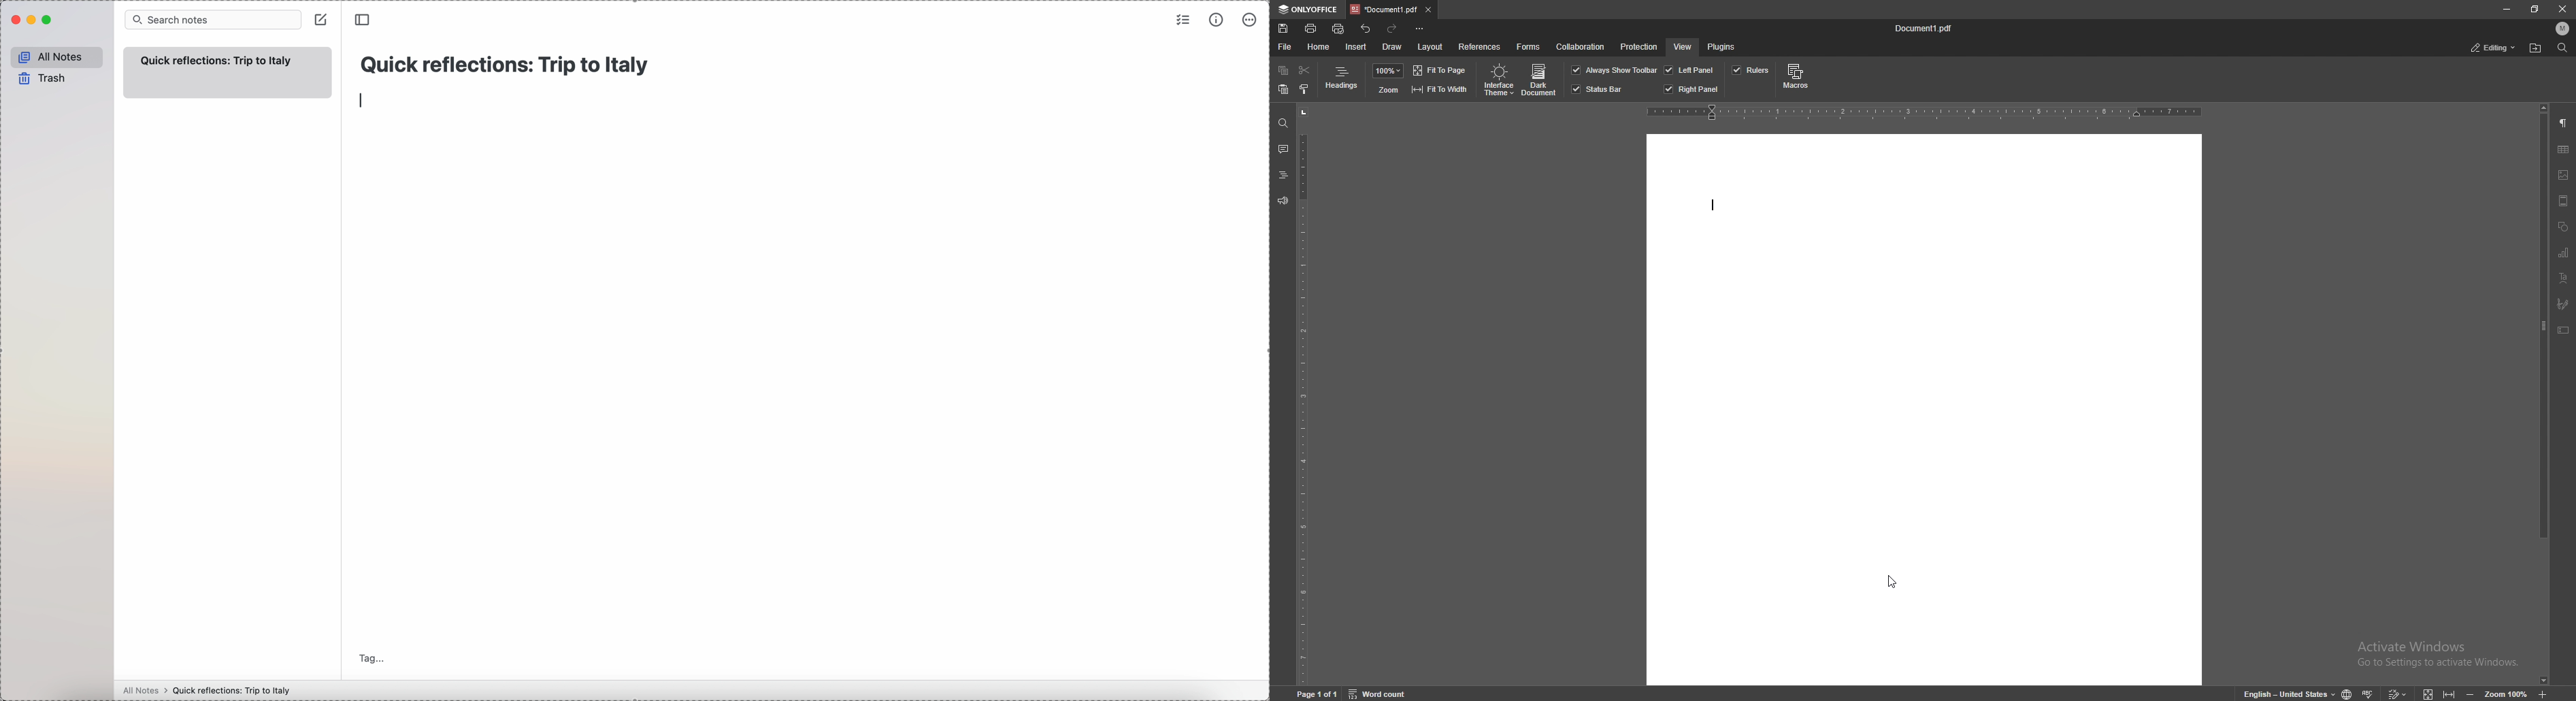 The height and width of the screenshot is (728, 2576). I want to click on dark document, so click(1540, 80).